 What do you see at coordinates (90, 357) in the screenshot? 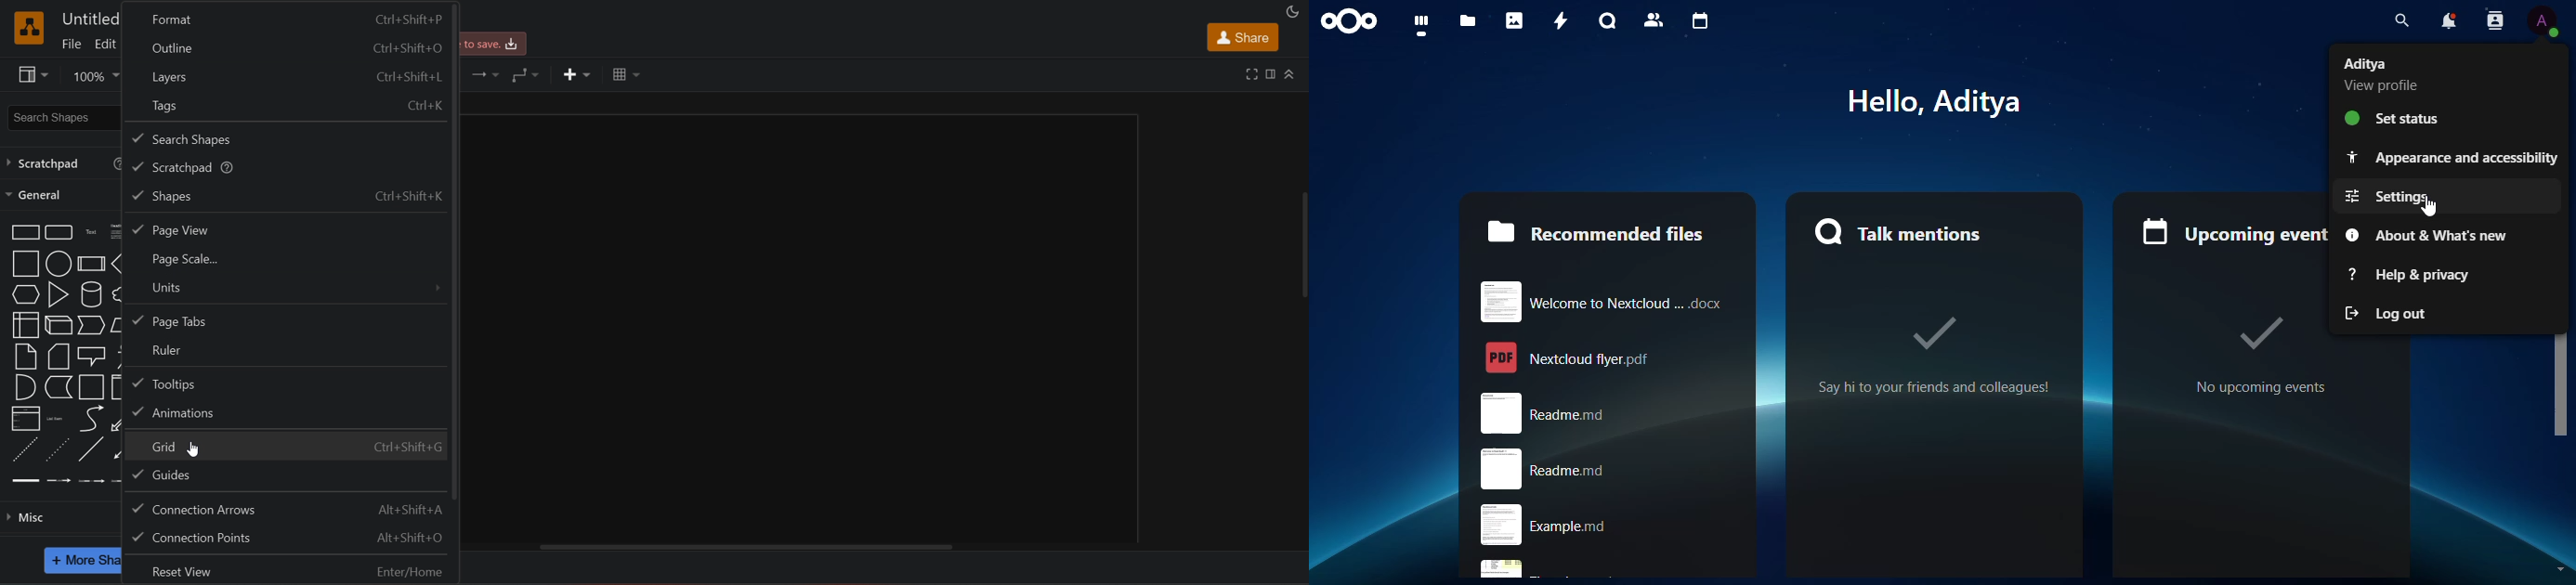
I see `callout` at bounding box center [90, 357].